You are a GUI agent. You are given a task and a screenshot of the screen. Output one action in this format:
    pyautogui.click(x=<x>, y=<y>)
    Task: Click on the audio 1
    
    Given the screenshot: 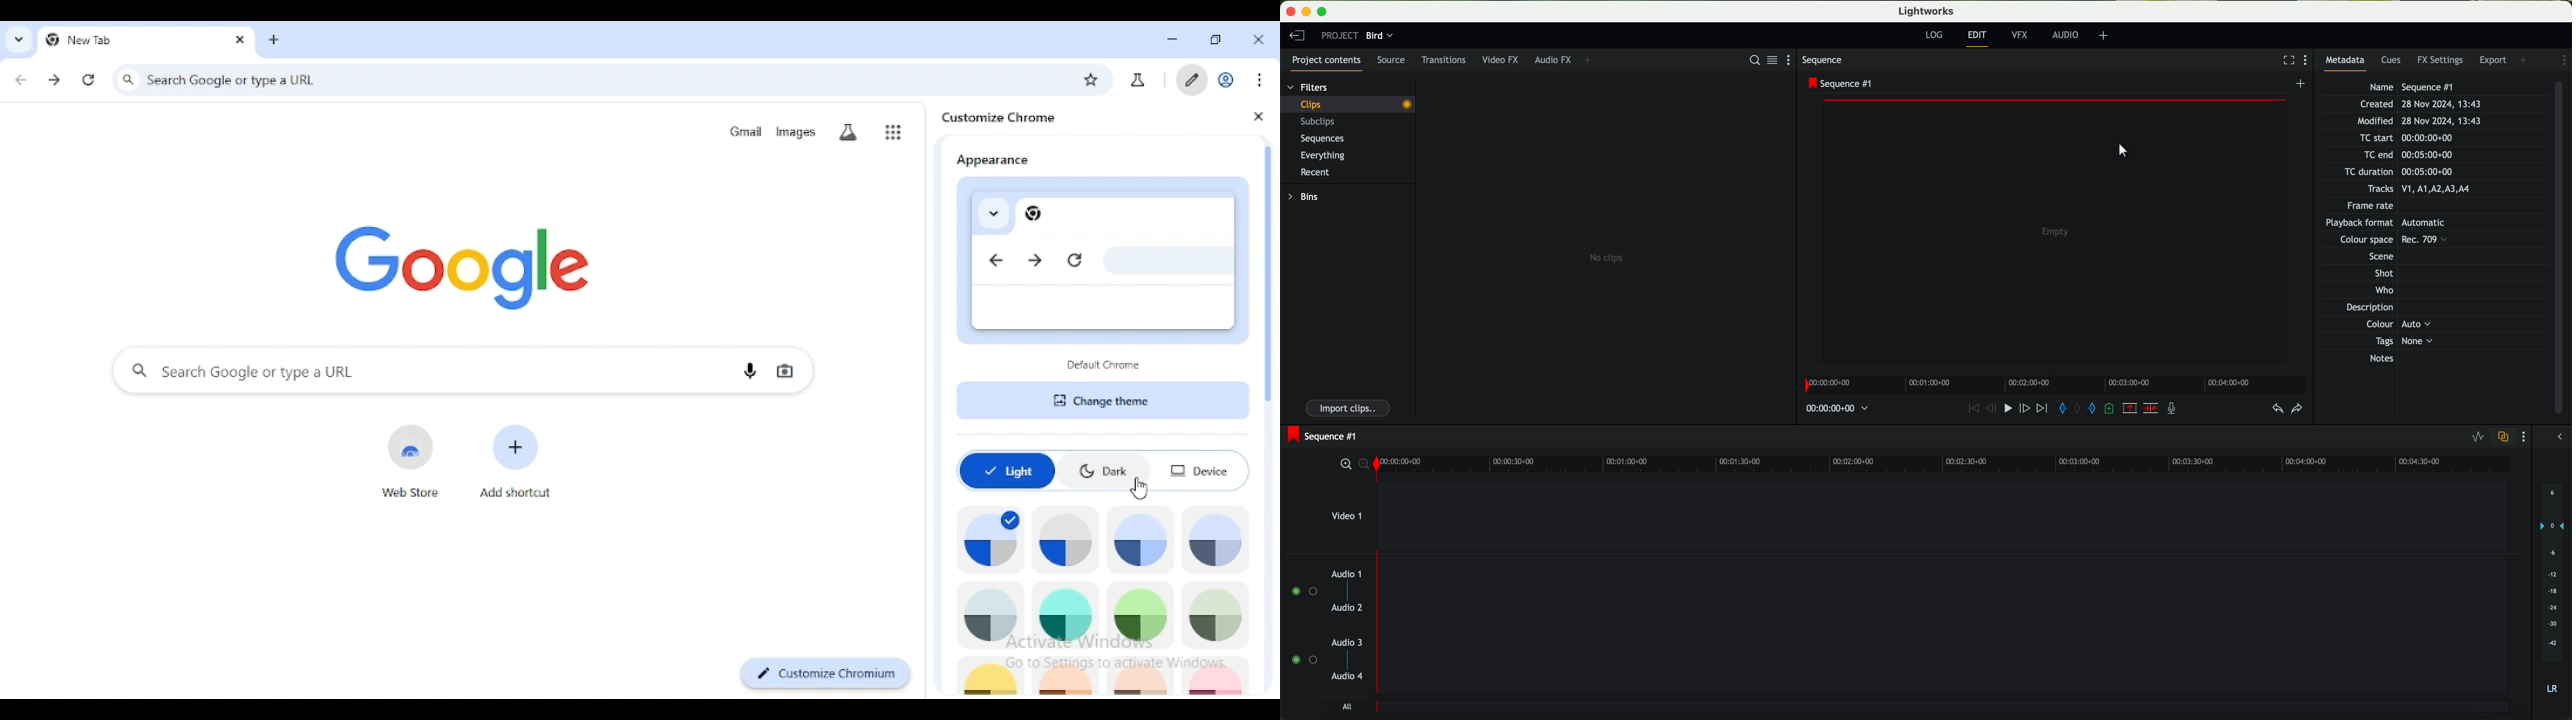 What is the action you would take?
    pyautogui.click(x=1348, y=575)
    